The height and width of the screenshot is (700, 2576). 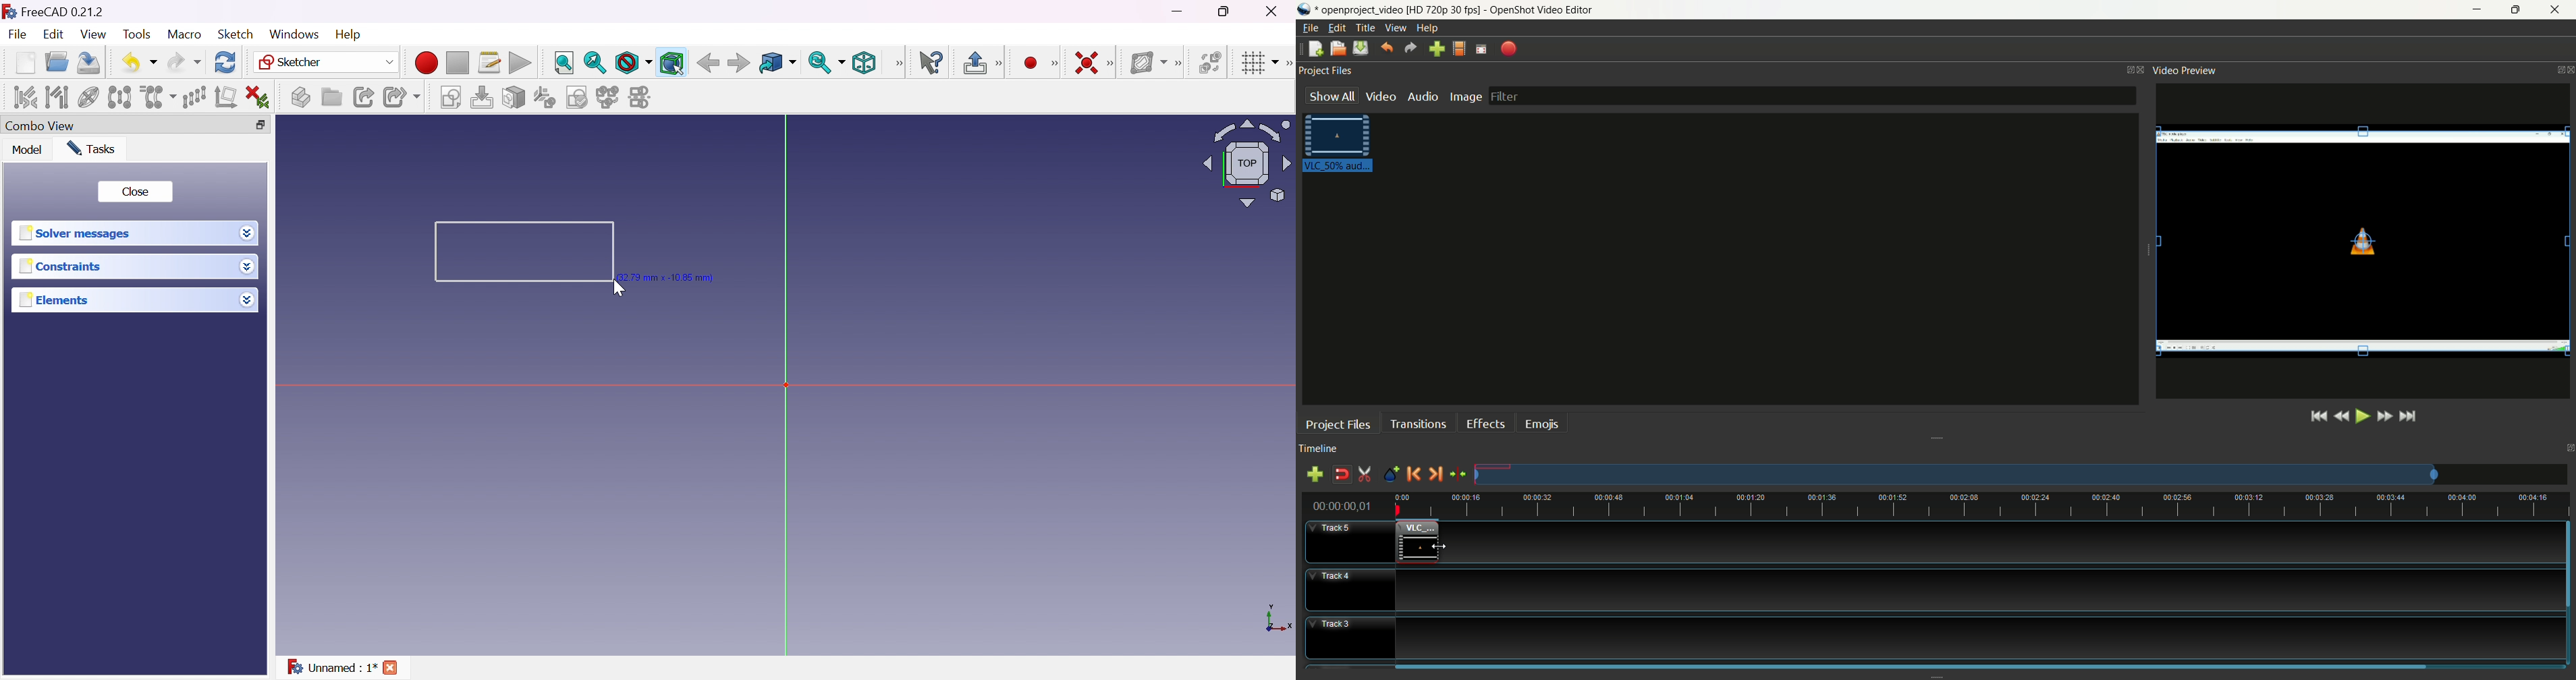 What do you see at coordinates (449, 97) in the screenshot?
I see `Create sketch` at bounding box center [449, 97].